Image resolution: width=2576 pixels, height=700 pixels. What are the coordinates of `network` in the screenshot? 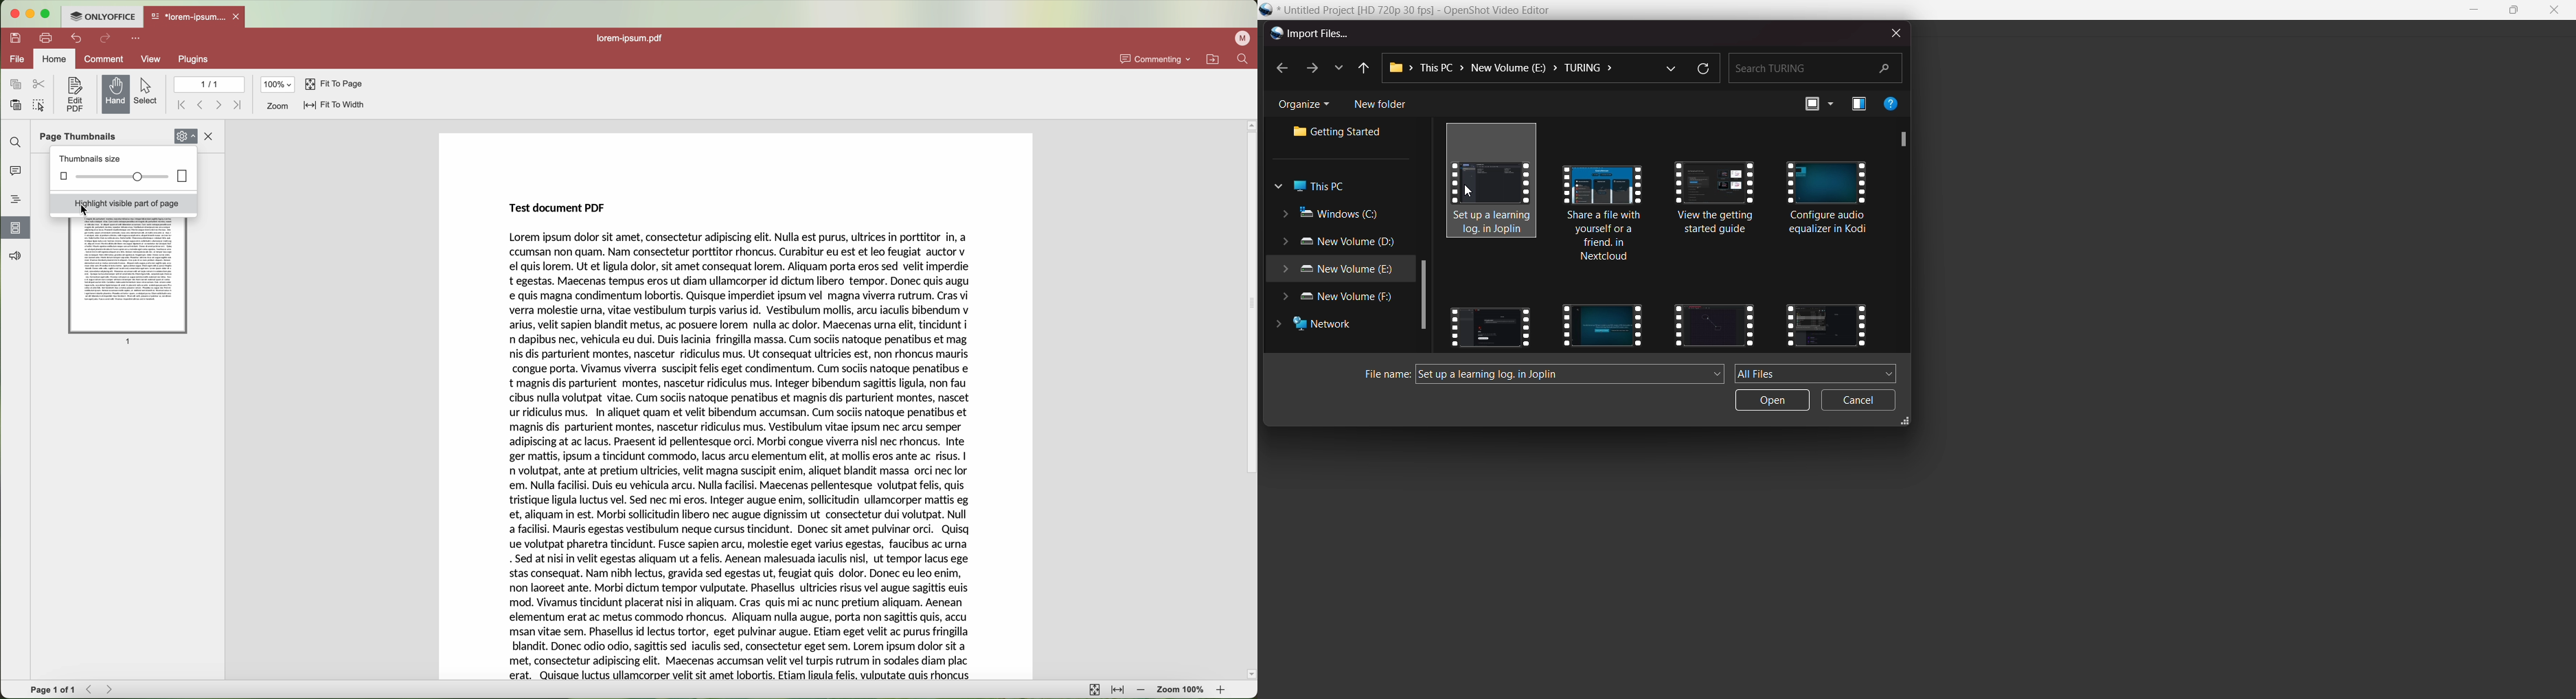 It's located at (1320, 327).